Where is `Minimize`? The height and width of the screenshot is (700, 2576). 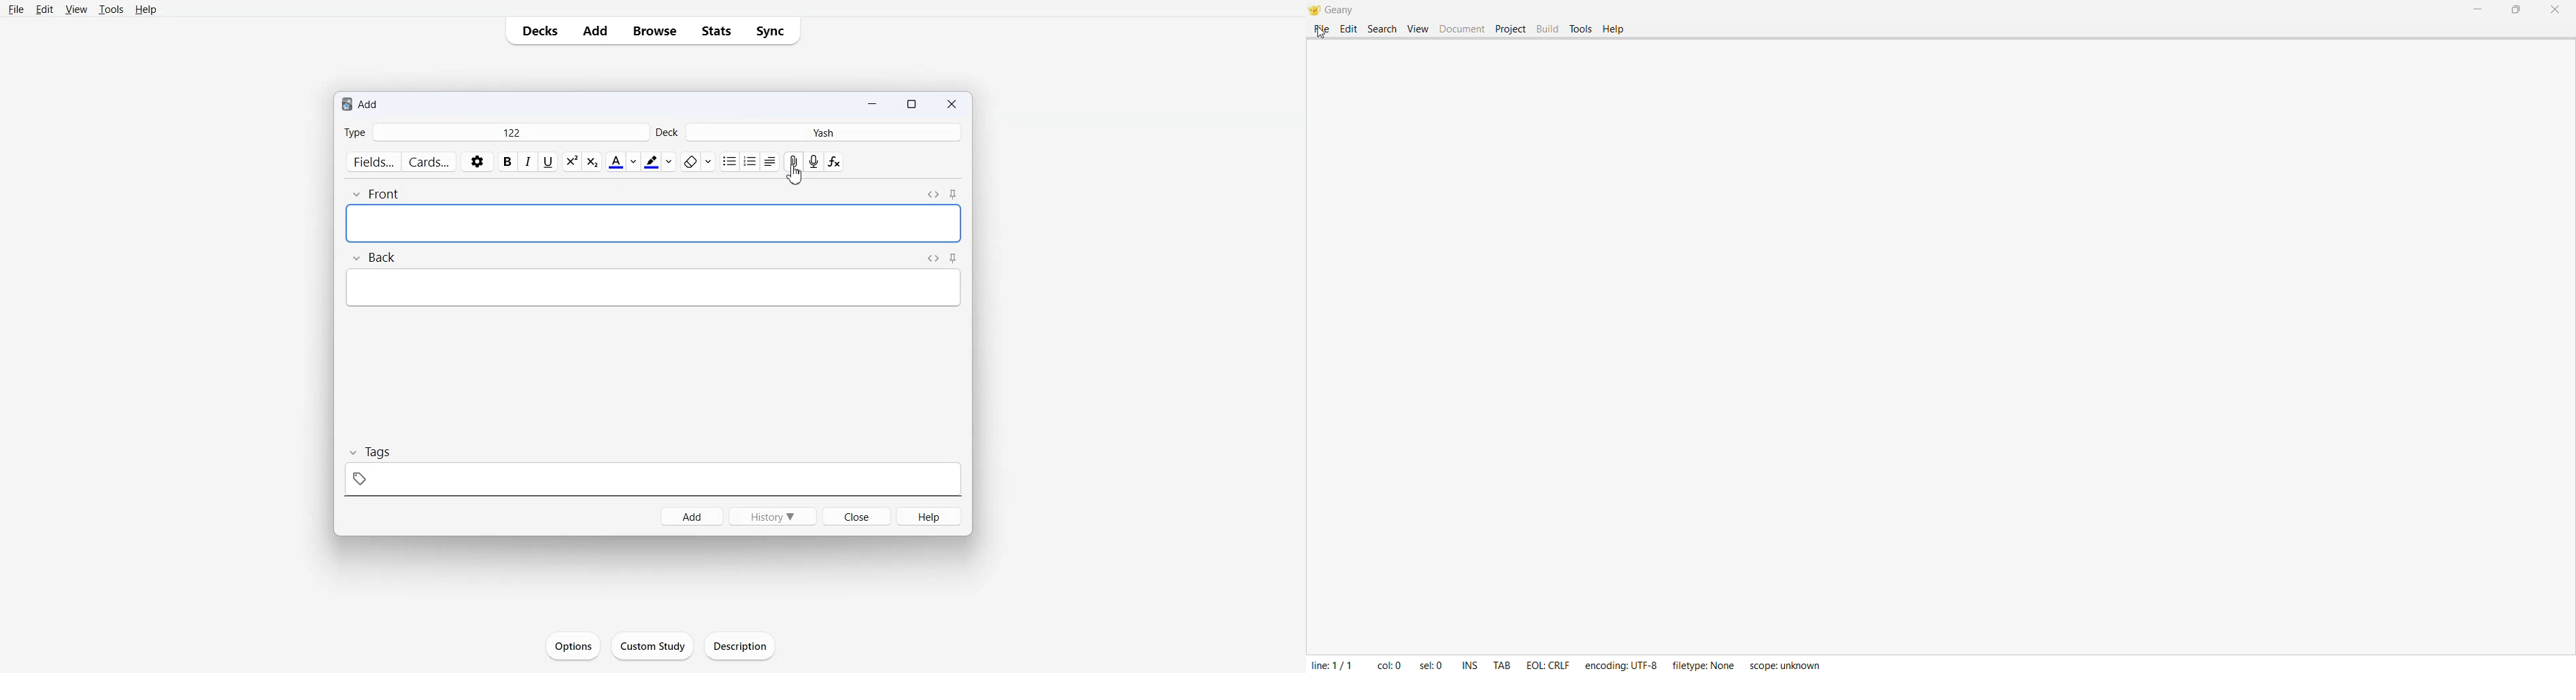 Minimize is located at coordinates (871, 103).